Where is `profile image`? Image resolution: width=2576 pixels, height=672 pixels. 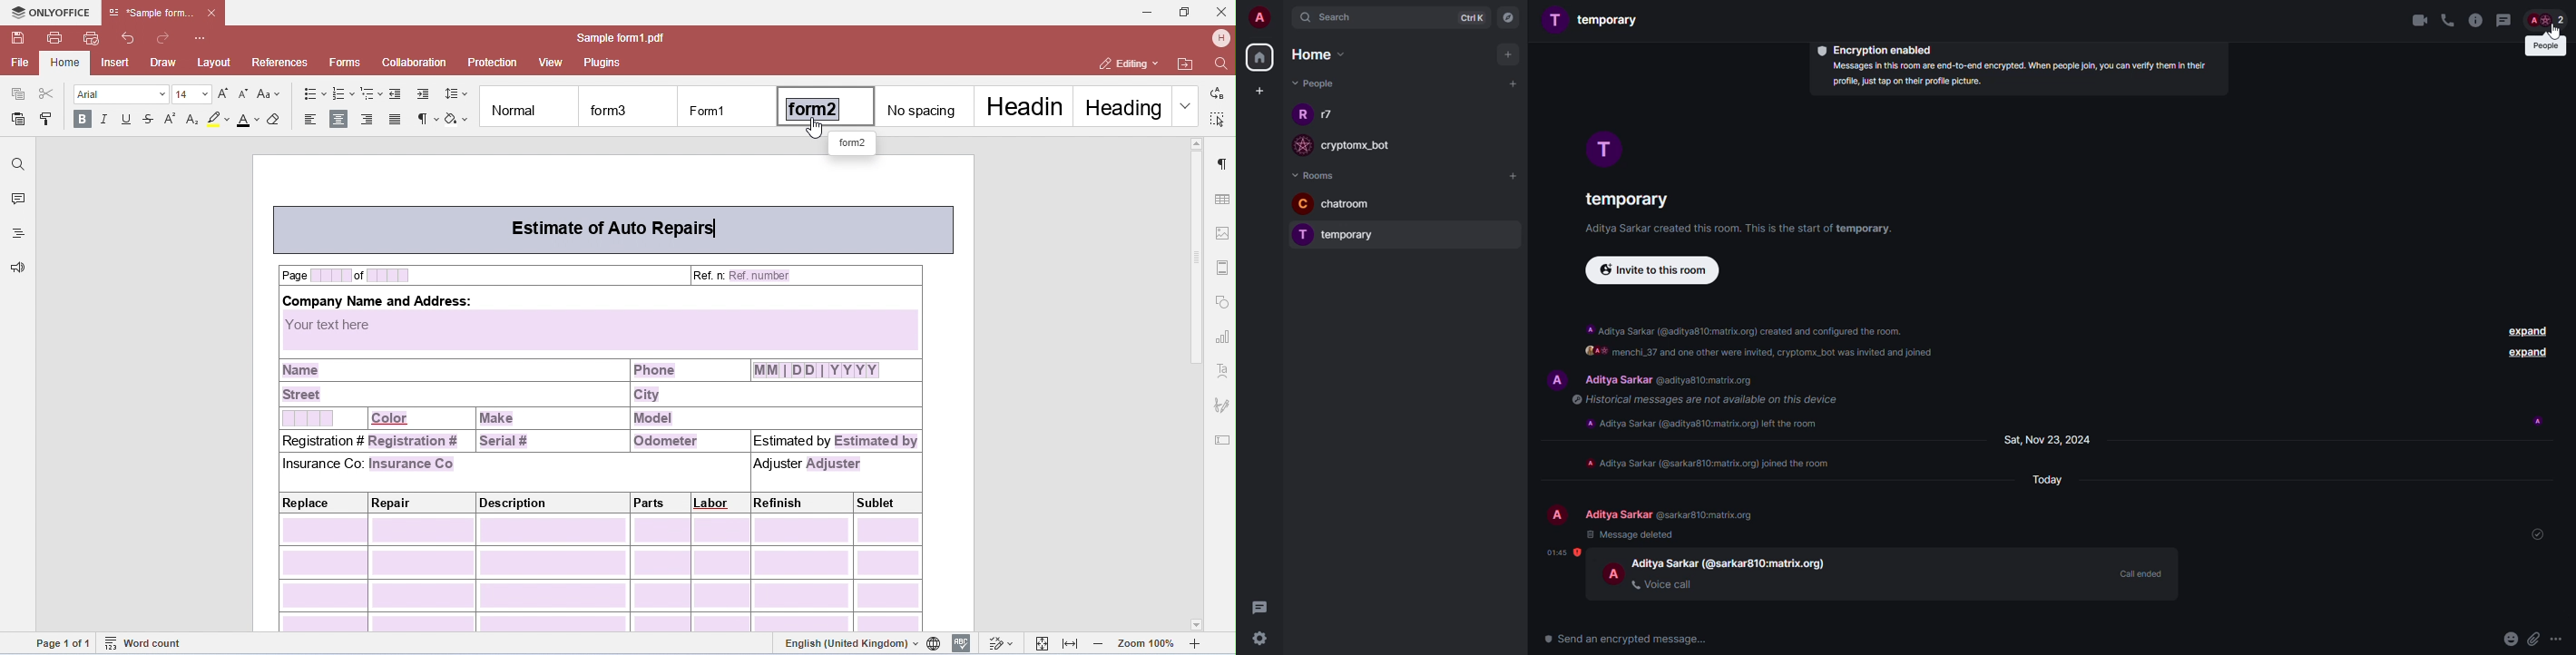
profile image is located at coordinates (1305, 145).